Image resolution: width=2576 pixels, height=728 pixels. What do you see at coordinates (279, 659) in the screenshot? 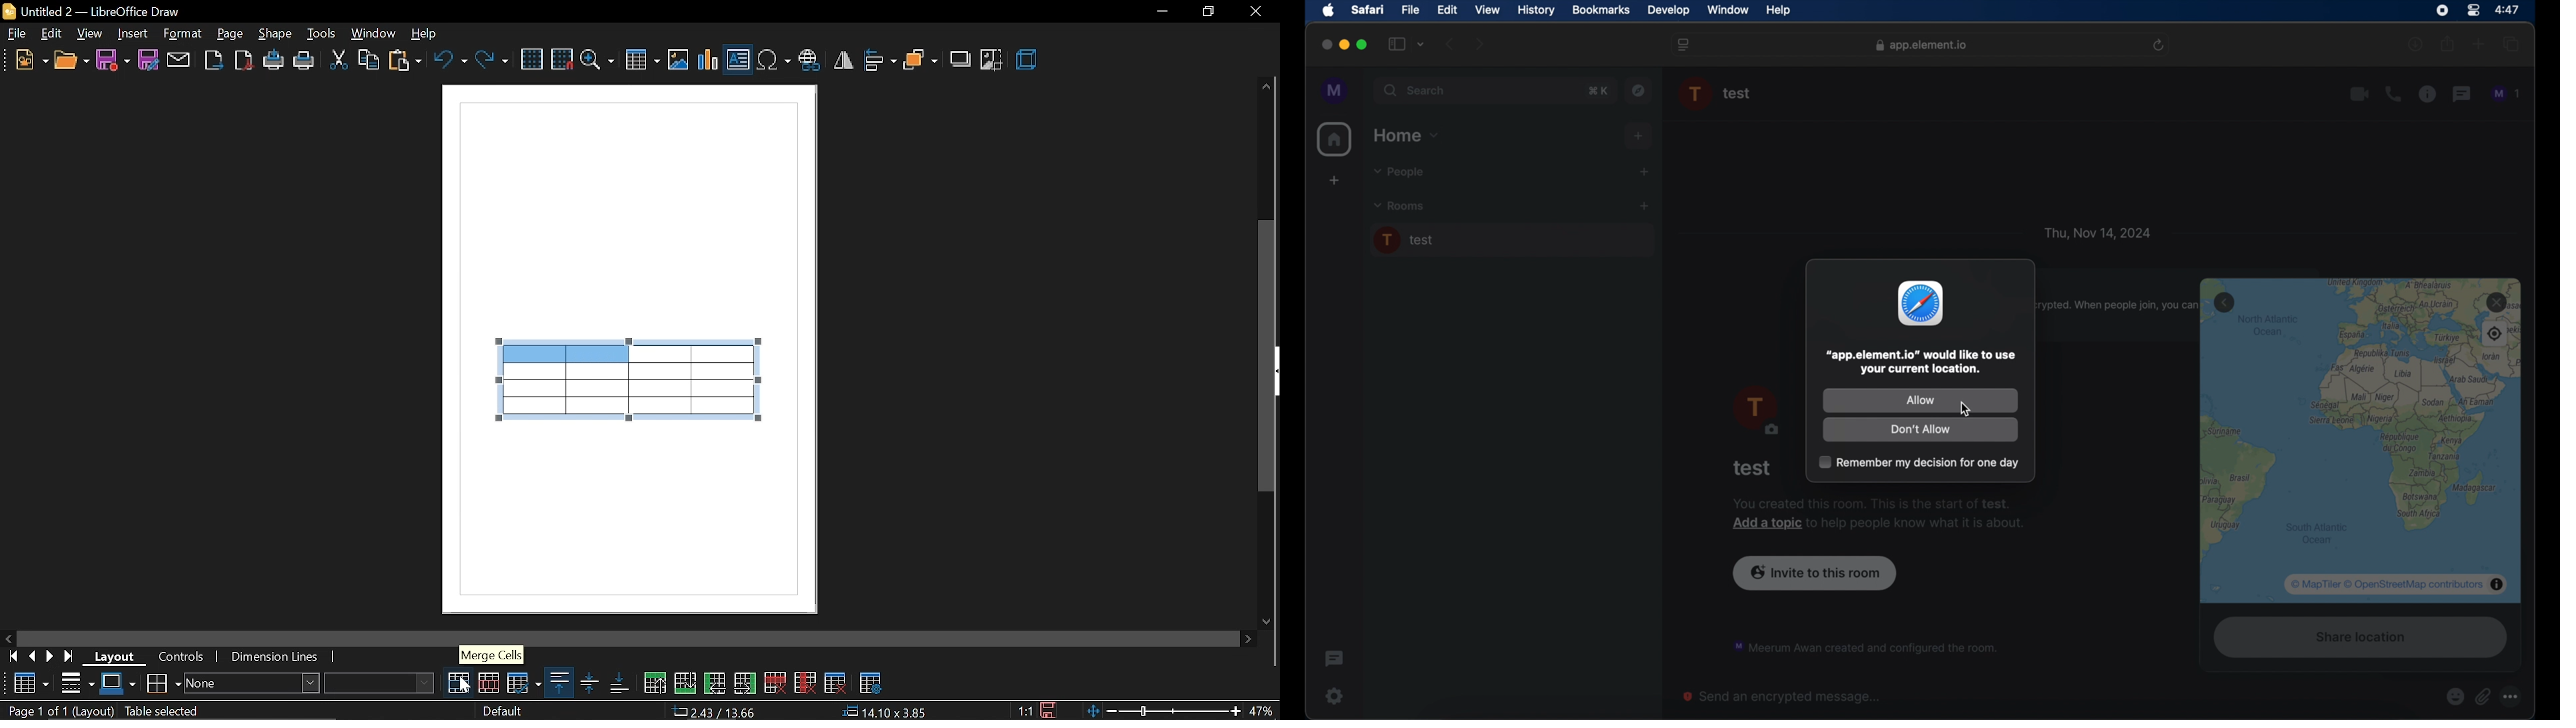
I see `dimension lines` at bounding box center [279, 659].